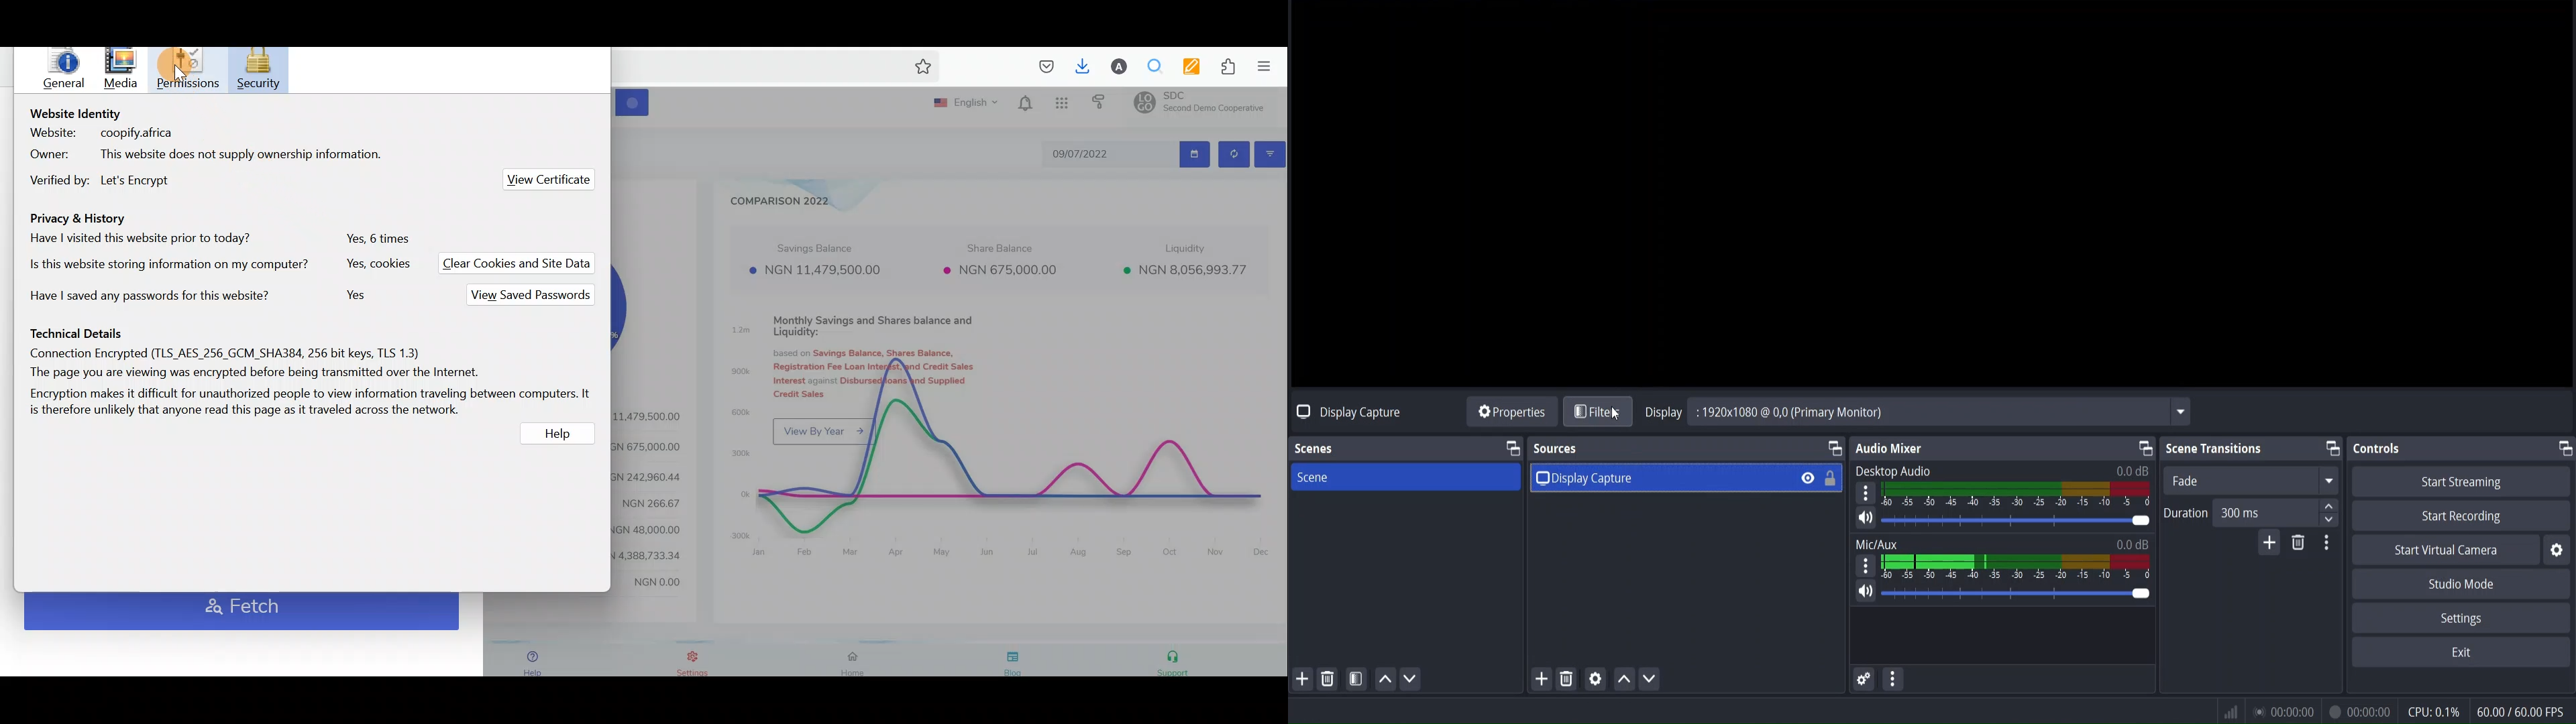  What do you see at coordinates (1894, 680) in the screenshot?
I see `more actions` at bounding box center [1894, 680].